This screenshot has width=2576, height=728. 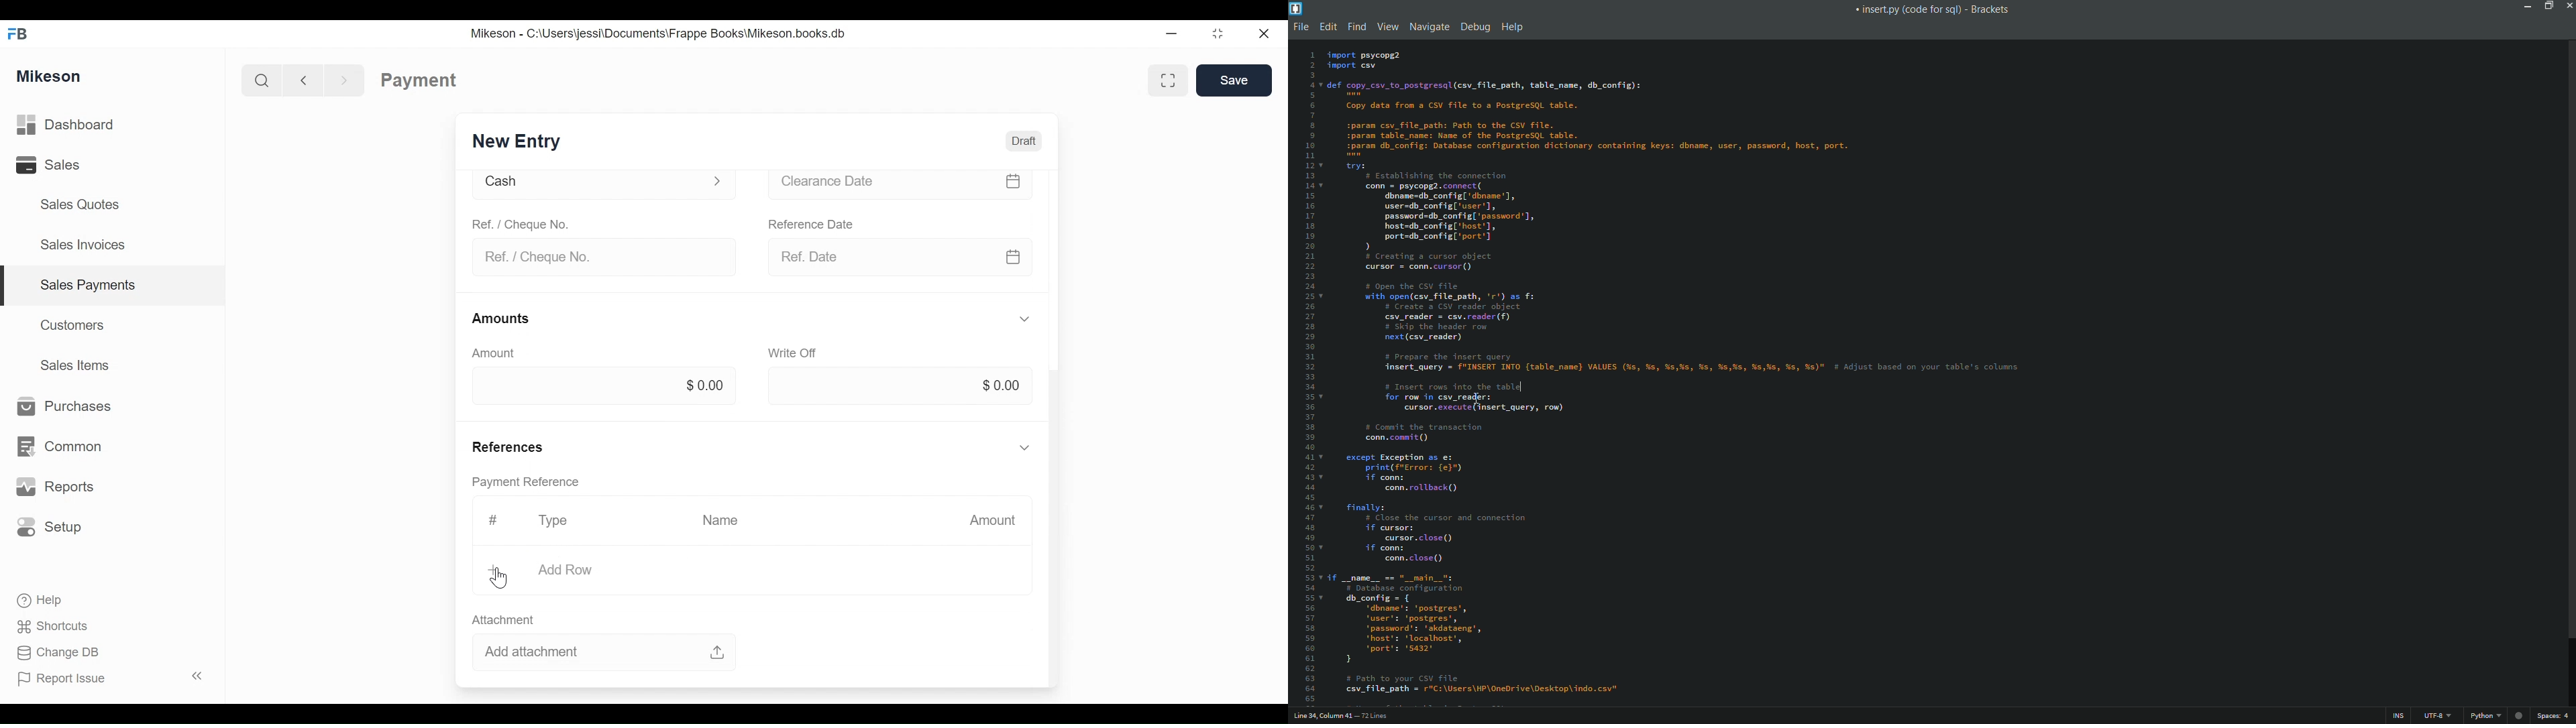 What do you see at coordinates (898, 184) in the screenshot?
I see `Clearance date` at bounding box center [898, 184].